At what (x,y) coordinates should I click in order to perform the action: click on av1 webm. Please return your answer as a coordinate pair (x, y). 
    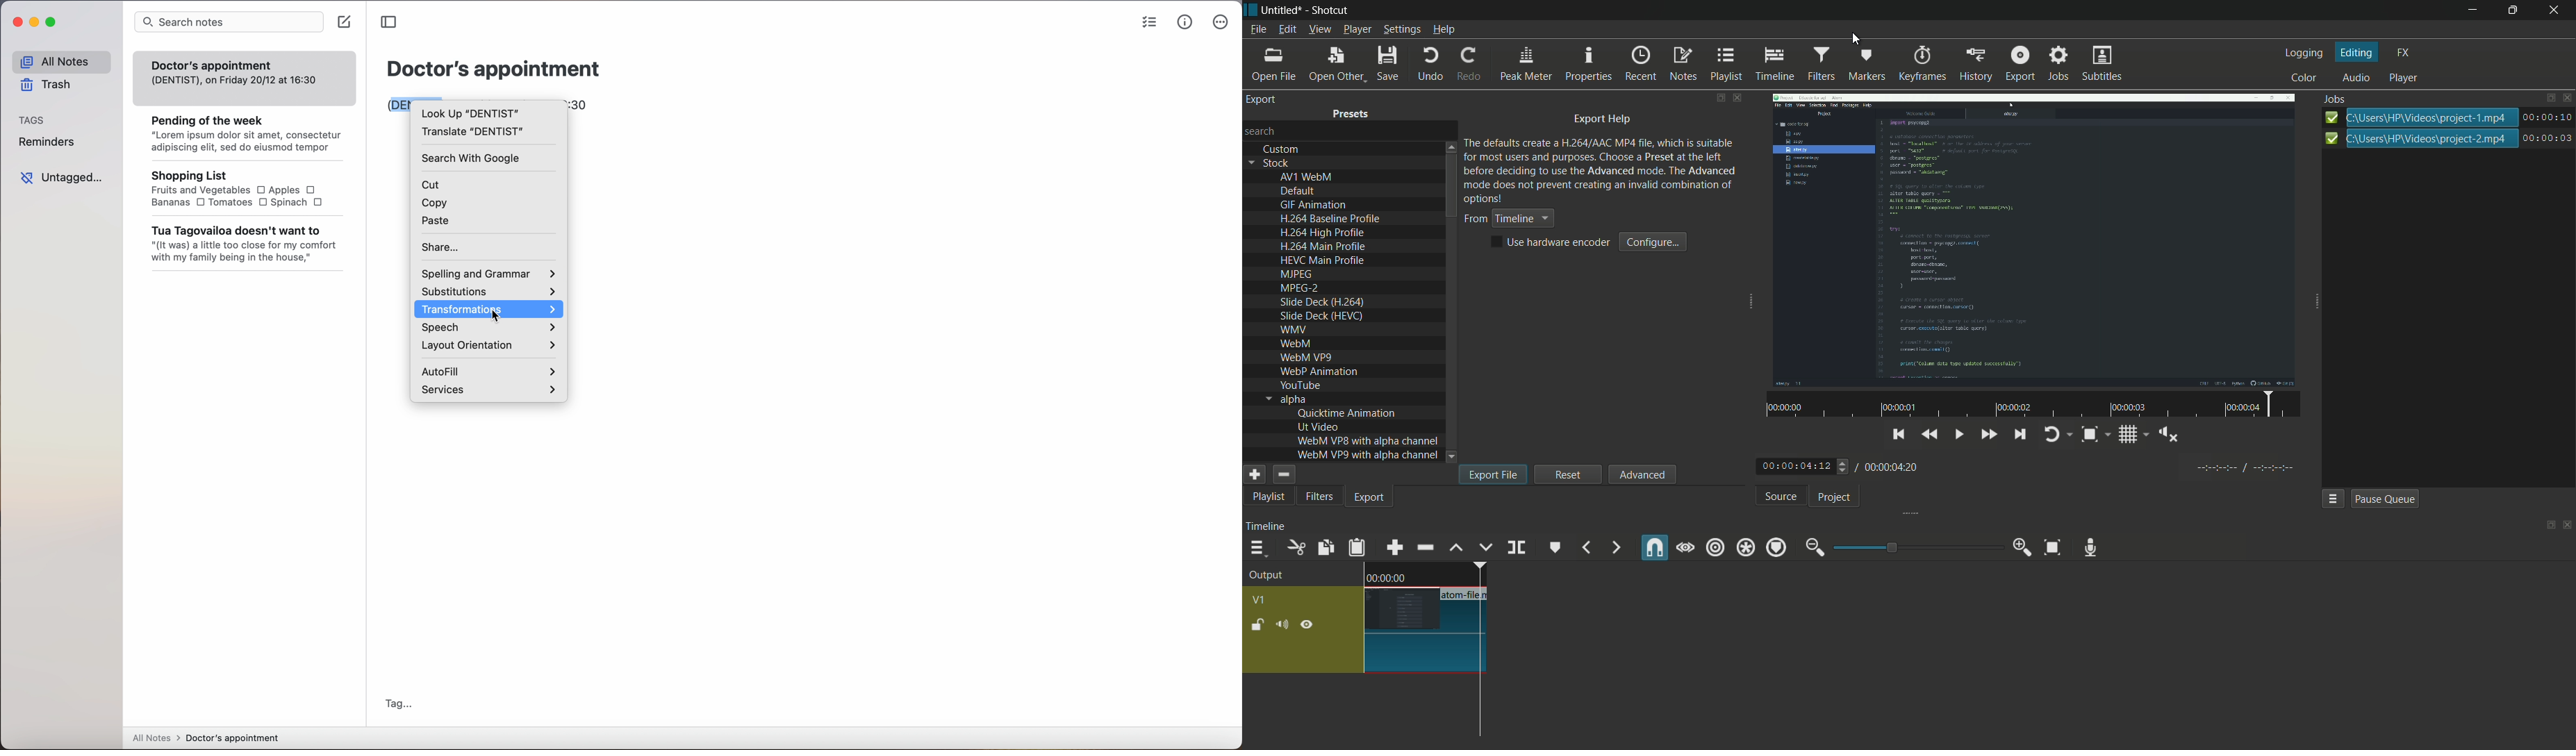
    Looking at the image, I should click on (1306, 177).